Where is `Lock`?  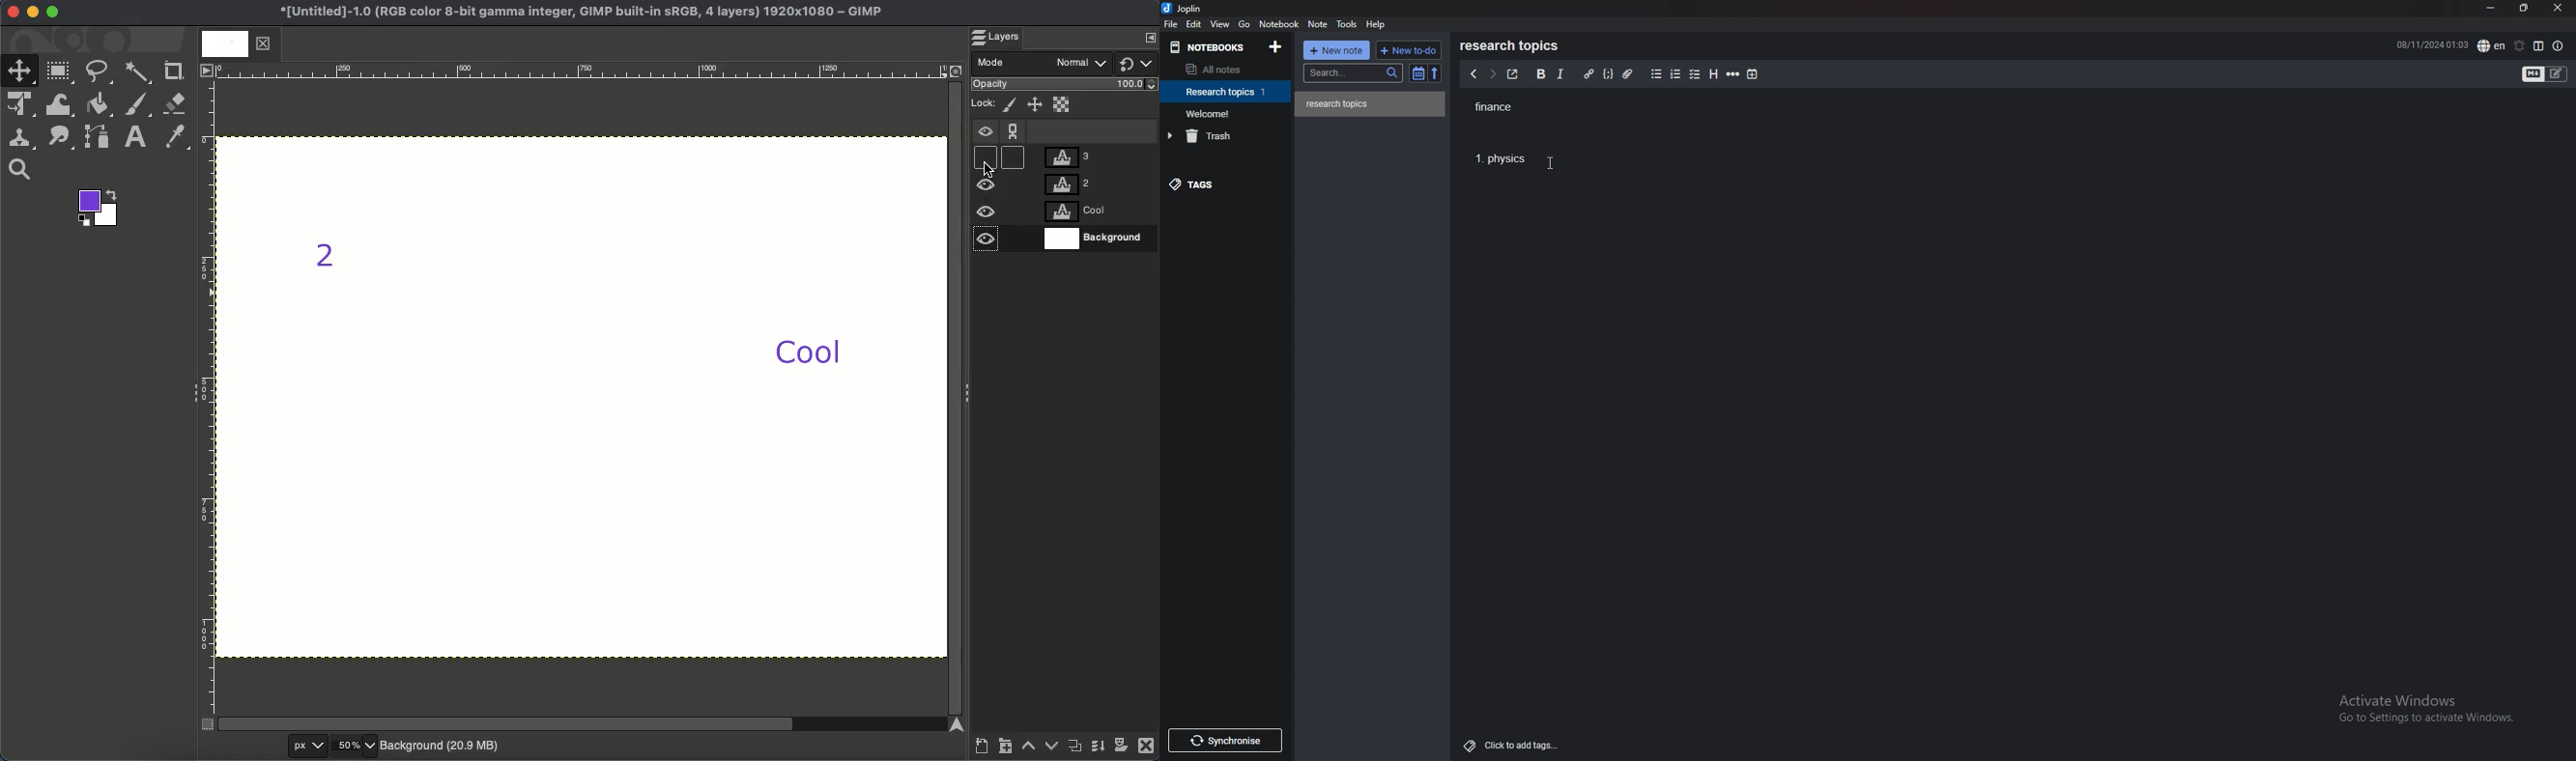
Lock is located at coordinates (985, 101).